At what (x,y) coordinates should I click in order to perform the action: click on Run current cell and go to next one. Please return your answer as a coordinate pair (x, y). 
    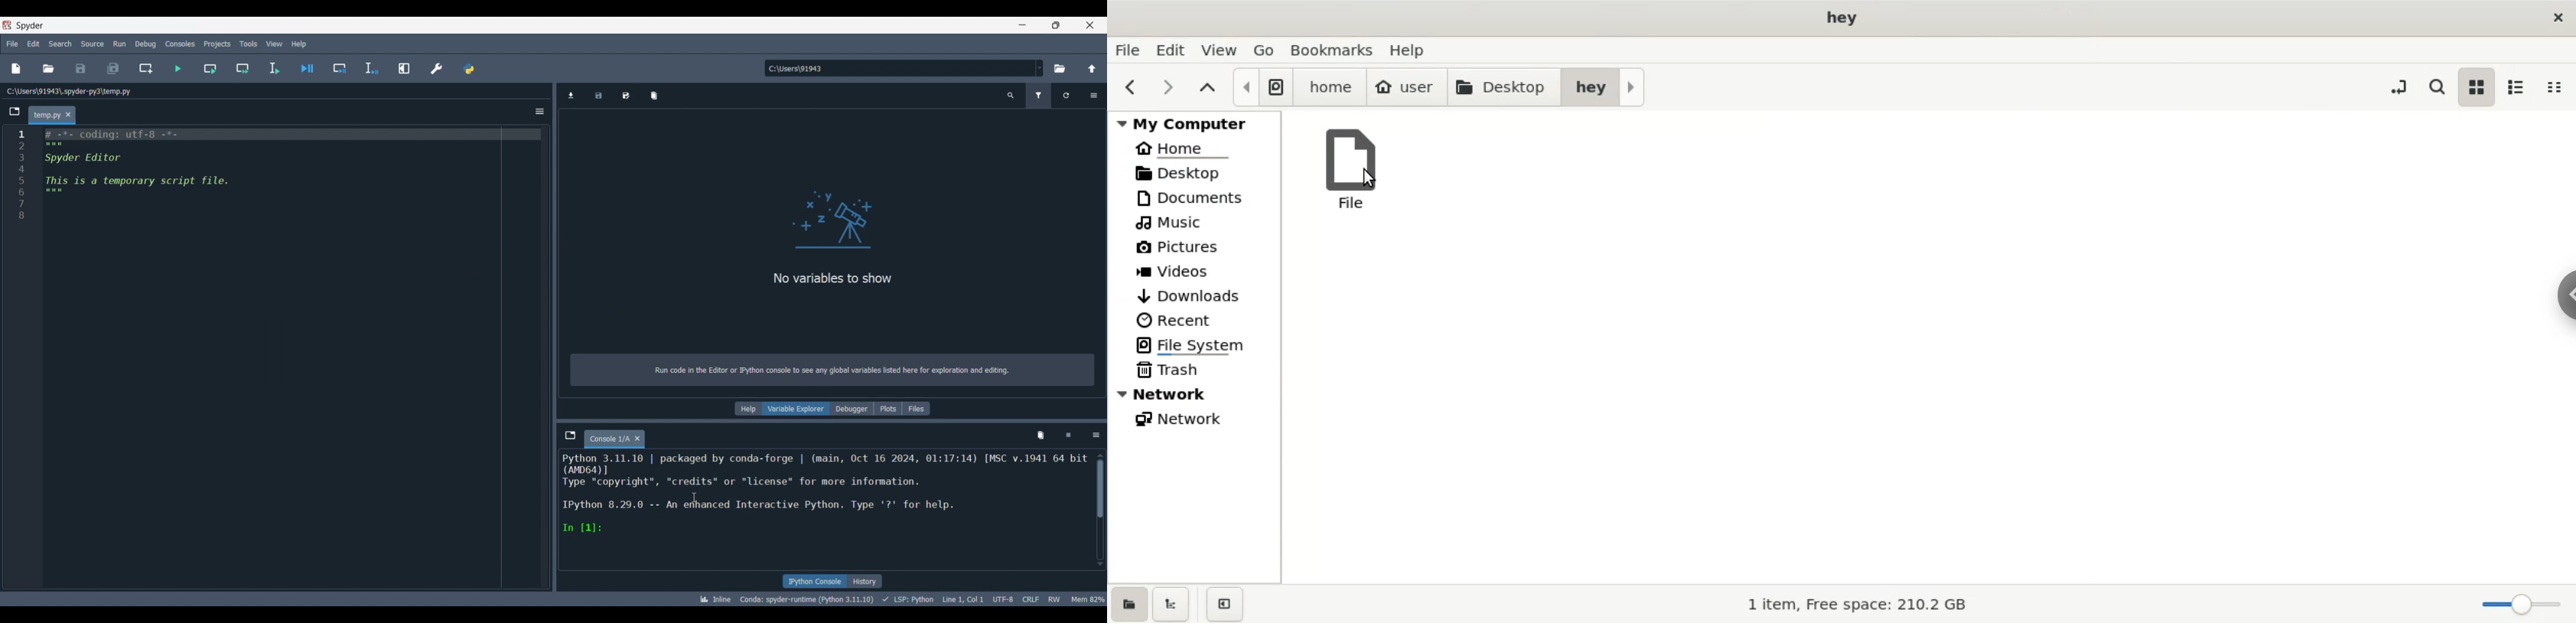
    Looking at the image, I should click on (242, 68).